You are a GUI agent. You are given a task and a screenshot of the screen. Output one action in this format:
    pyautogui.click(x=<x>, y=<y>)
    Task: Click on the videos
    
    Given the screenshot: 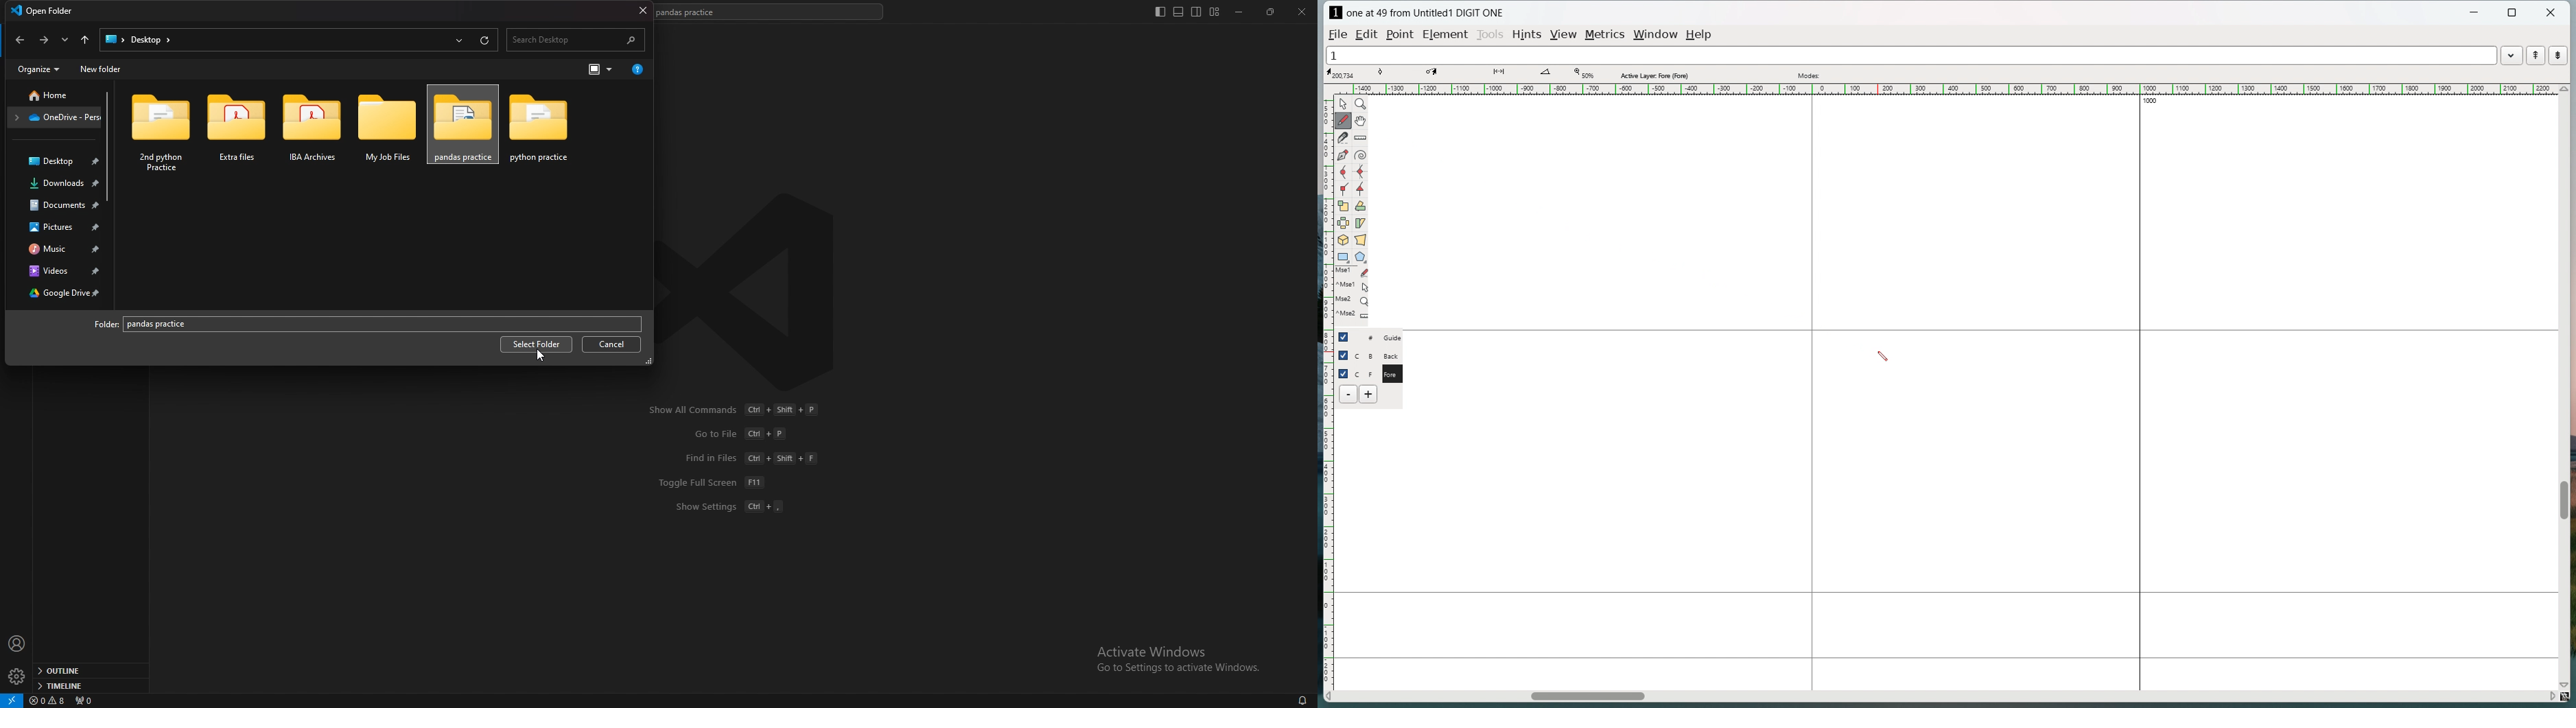 What is the action you would take?
    pyautogui.click(x=60, y=270)
    